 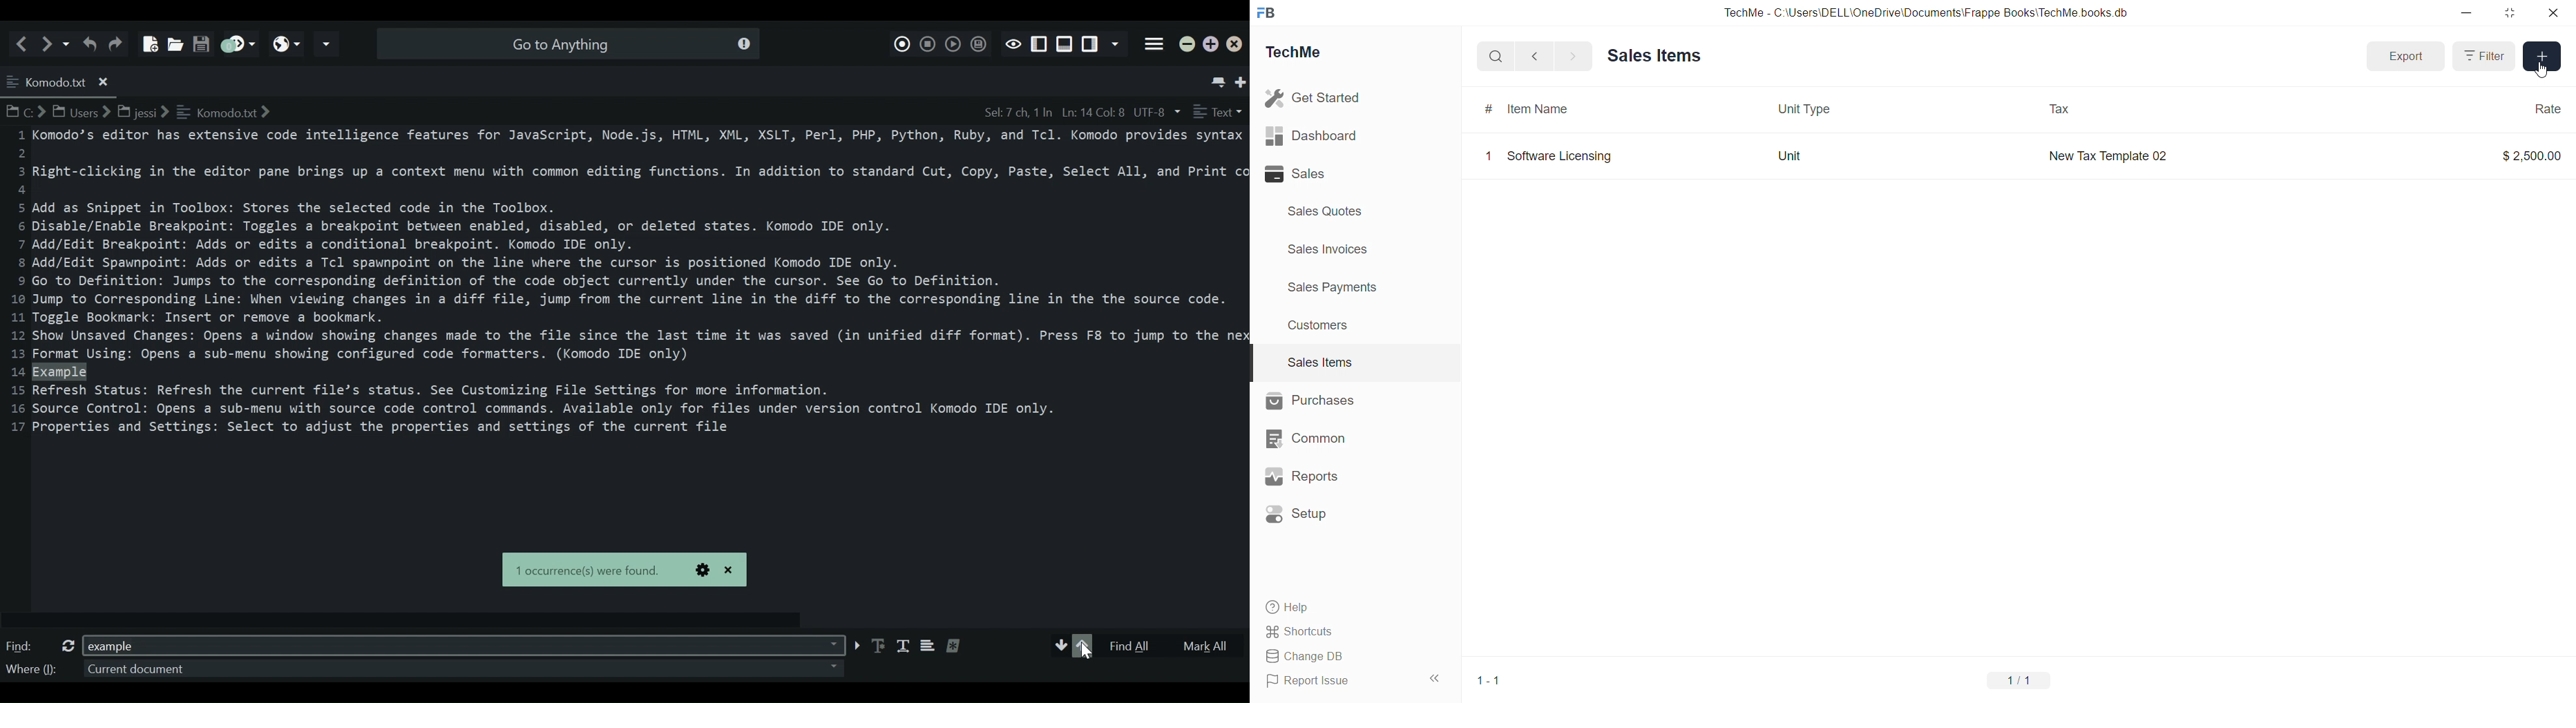 I want to click on TechMe - C:\Users\DELL\OneDrive\Documents\Frappe Books\TechMe books.db, so click(x=1927, y=12).